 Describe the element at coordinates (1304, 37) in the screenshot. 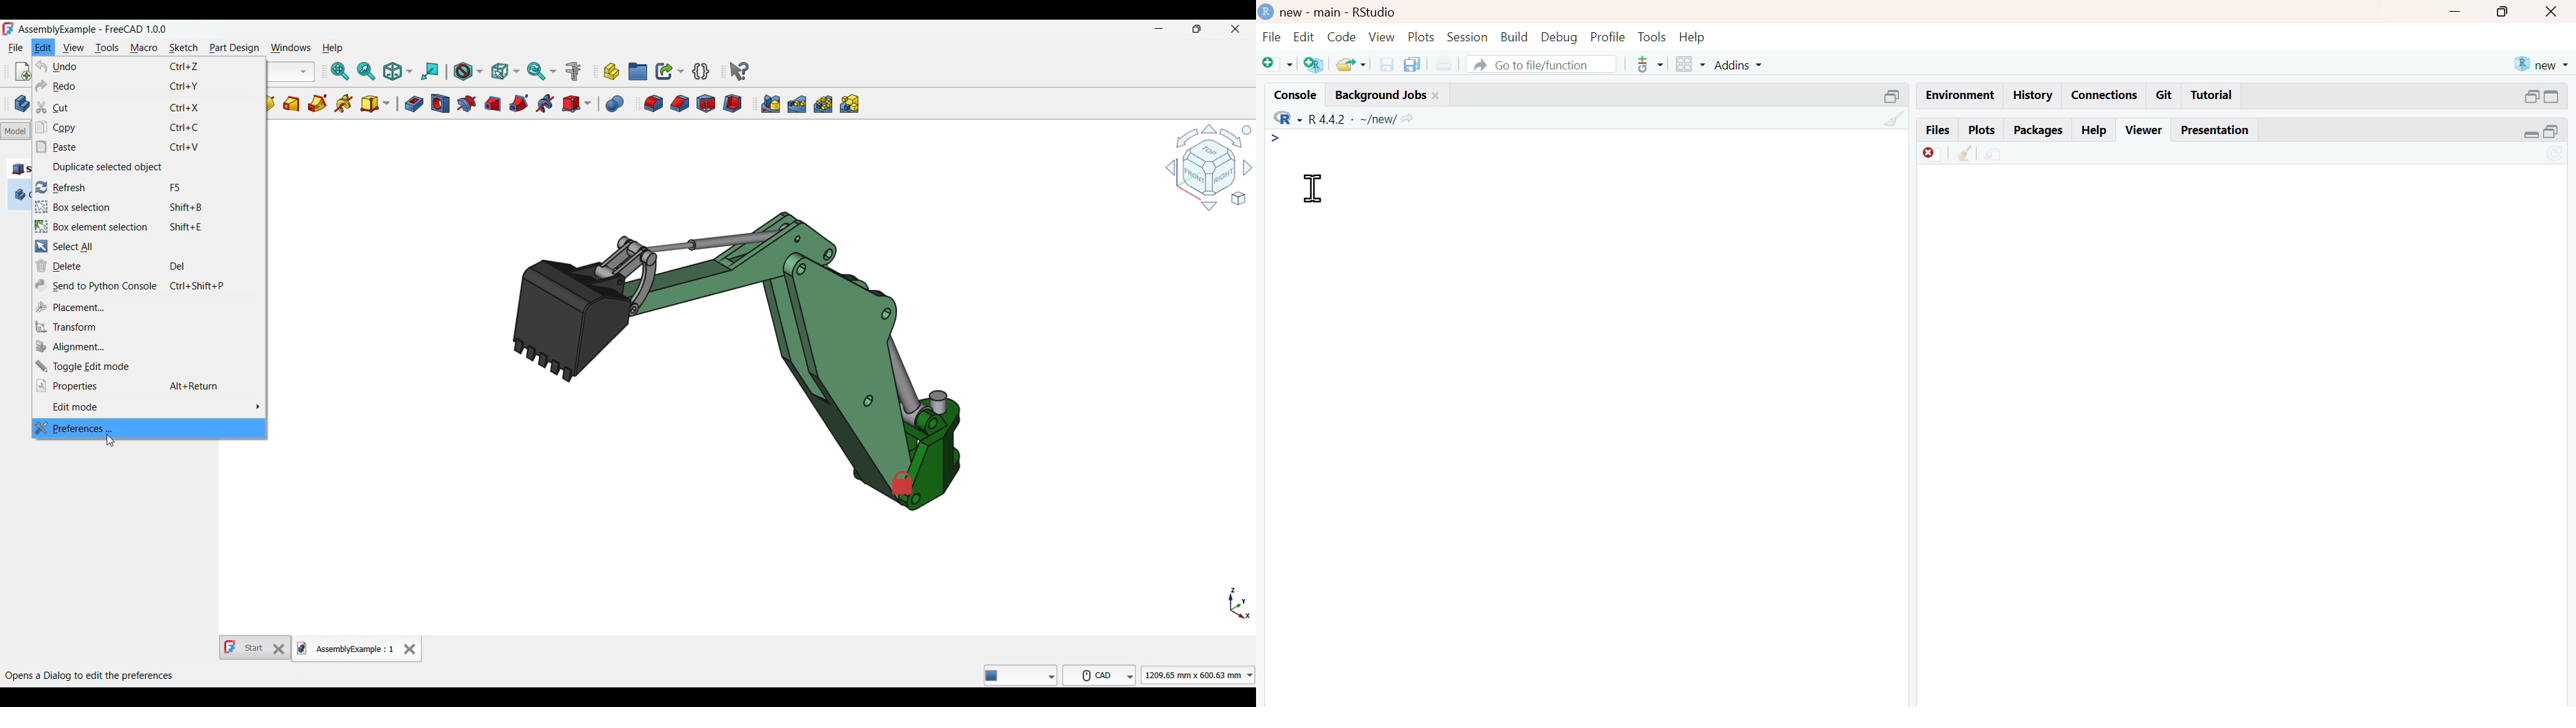

I see `edit` at that location.